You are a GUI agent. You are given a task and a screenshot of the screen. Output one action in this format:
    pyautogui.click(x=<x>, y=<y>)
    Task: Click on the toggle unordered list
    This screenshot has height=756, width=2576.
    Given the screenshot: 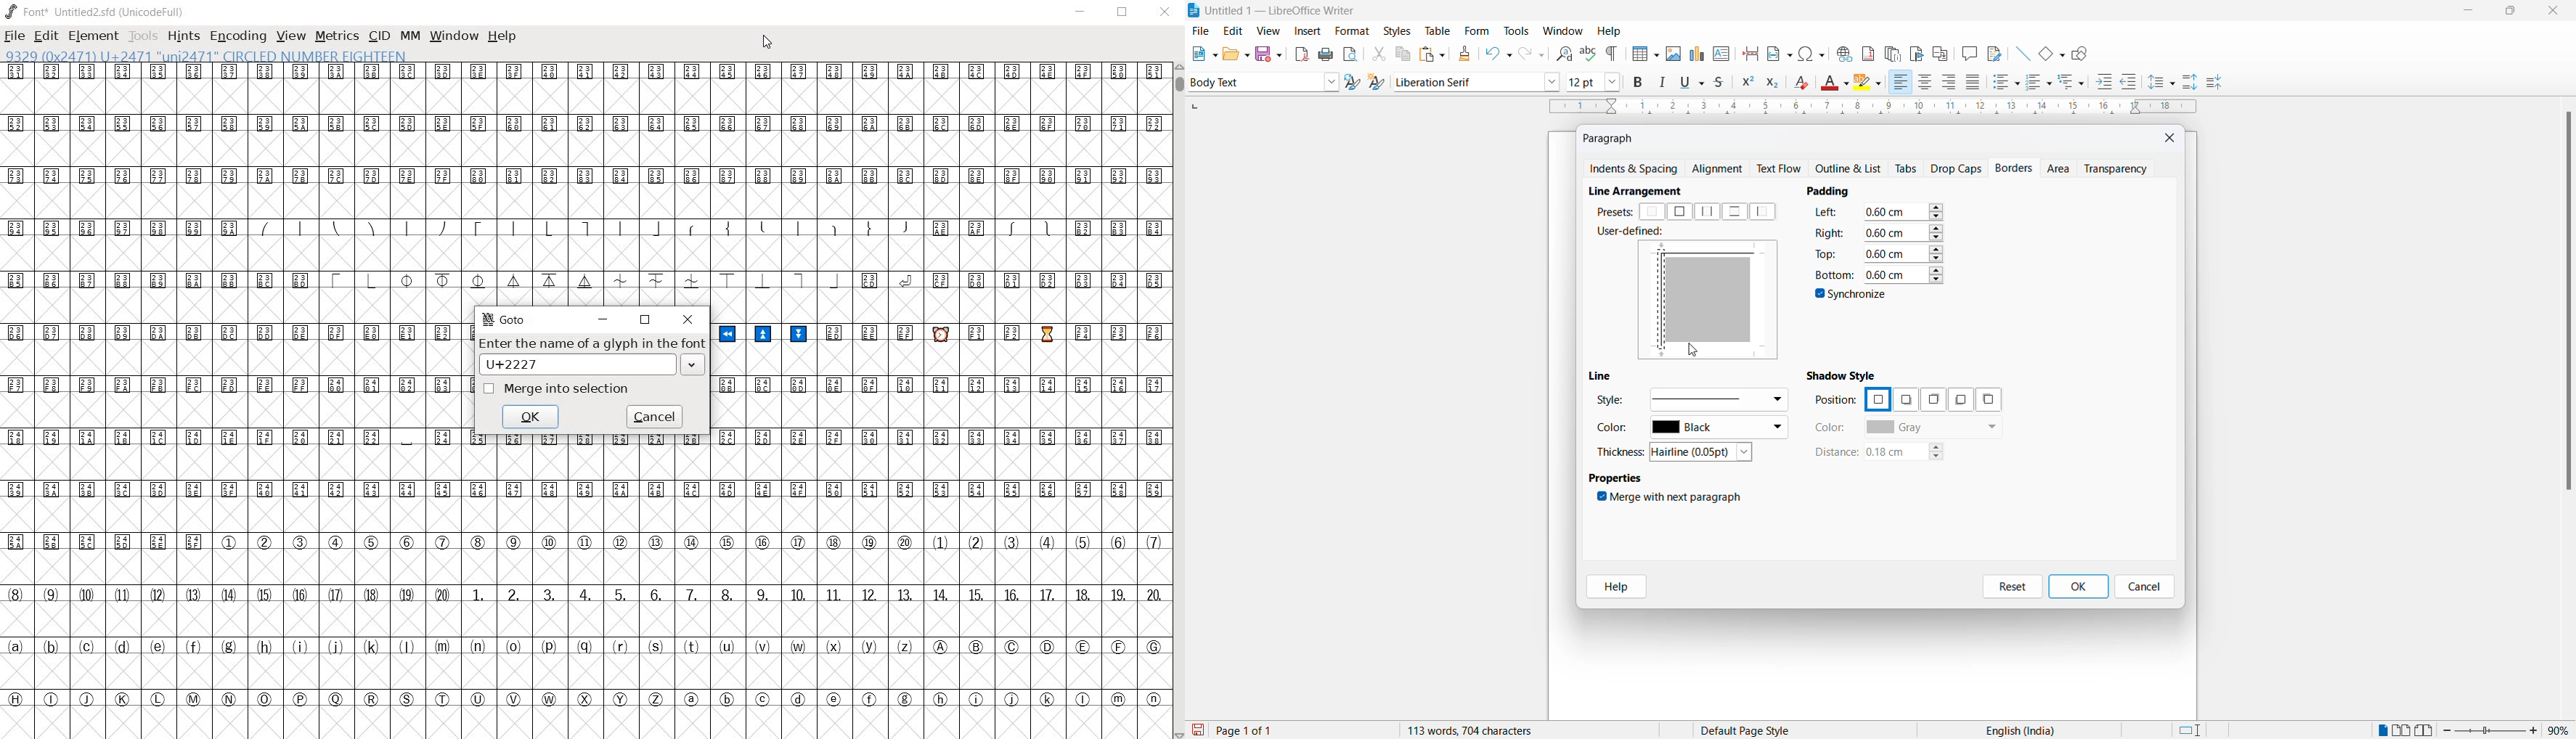 What is the action you would take?
    pyautogui.click(x=2006, y=82)
    